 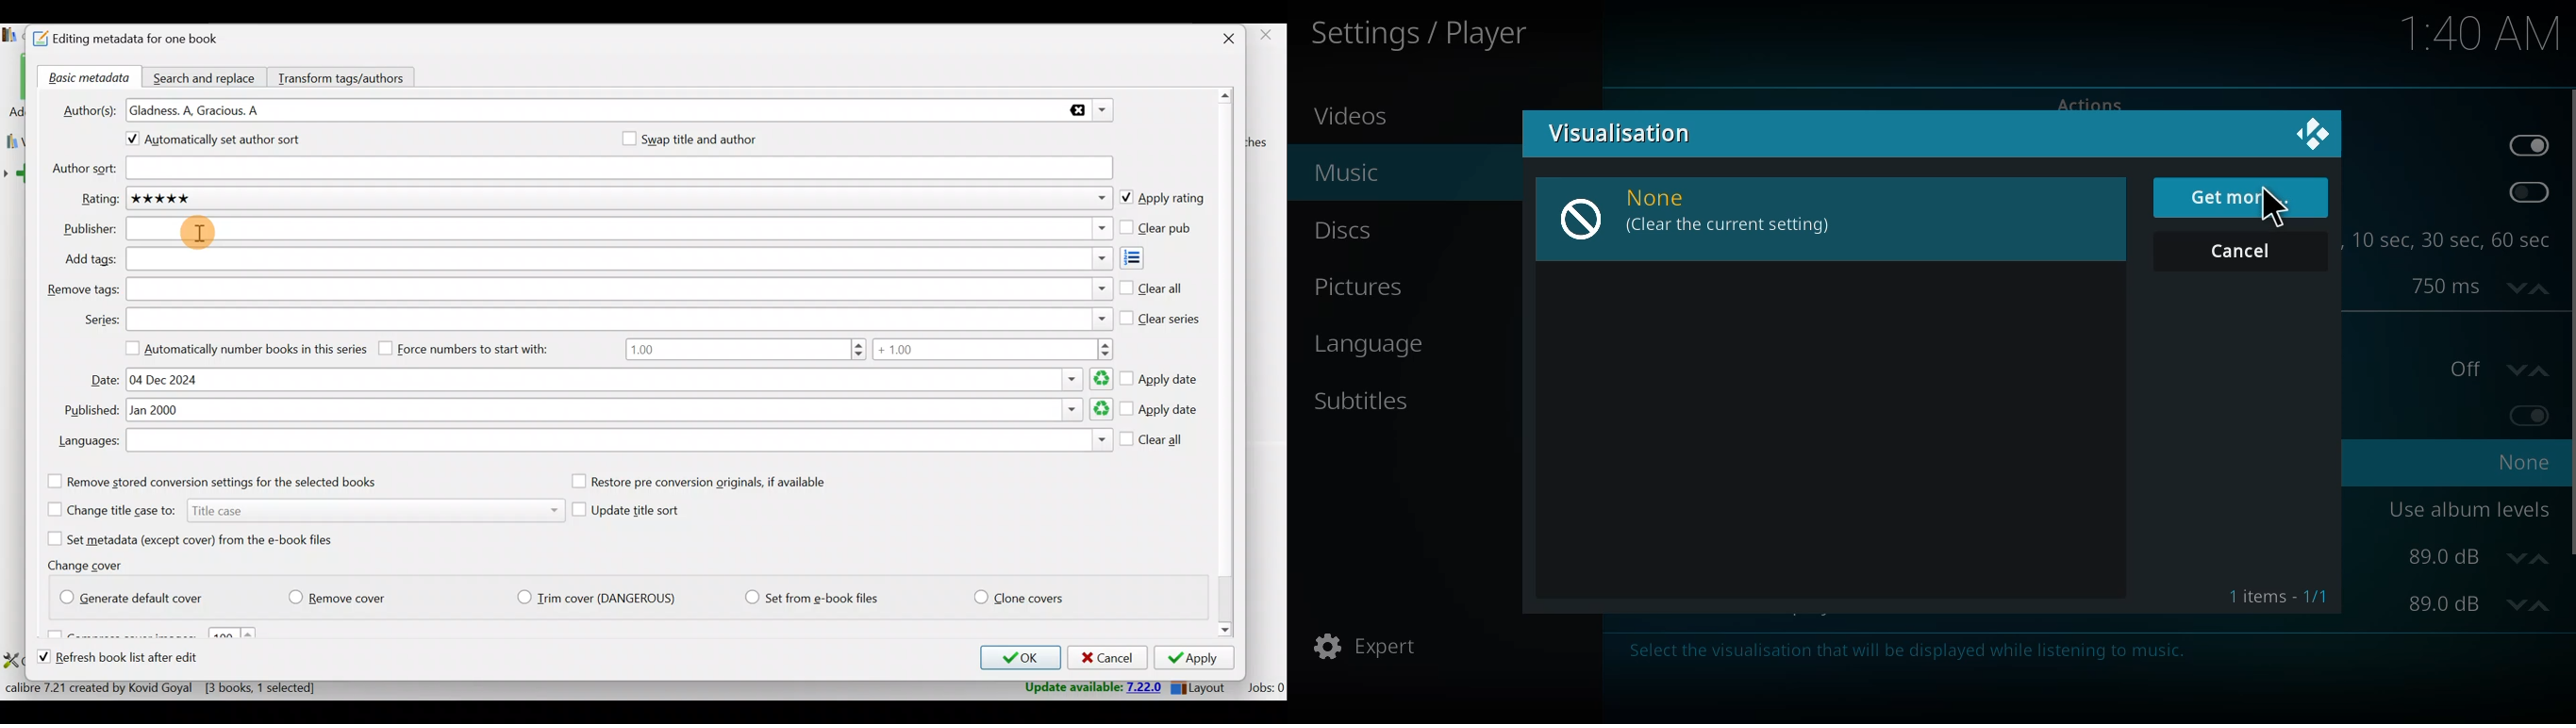 I want to click on Clear all, so click(x=1154, y=442).